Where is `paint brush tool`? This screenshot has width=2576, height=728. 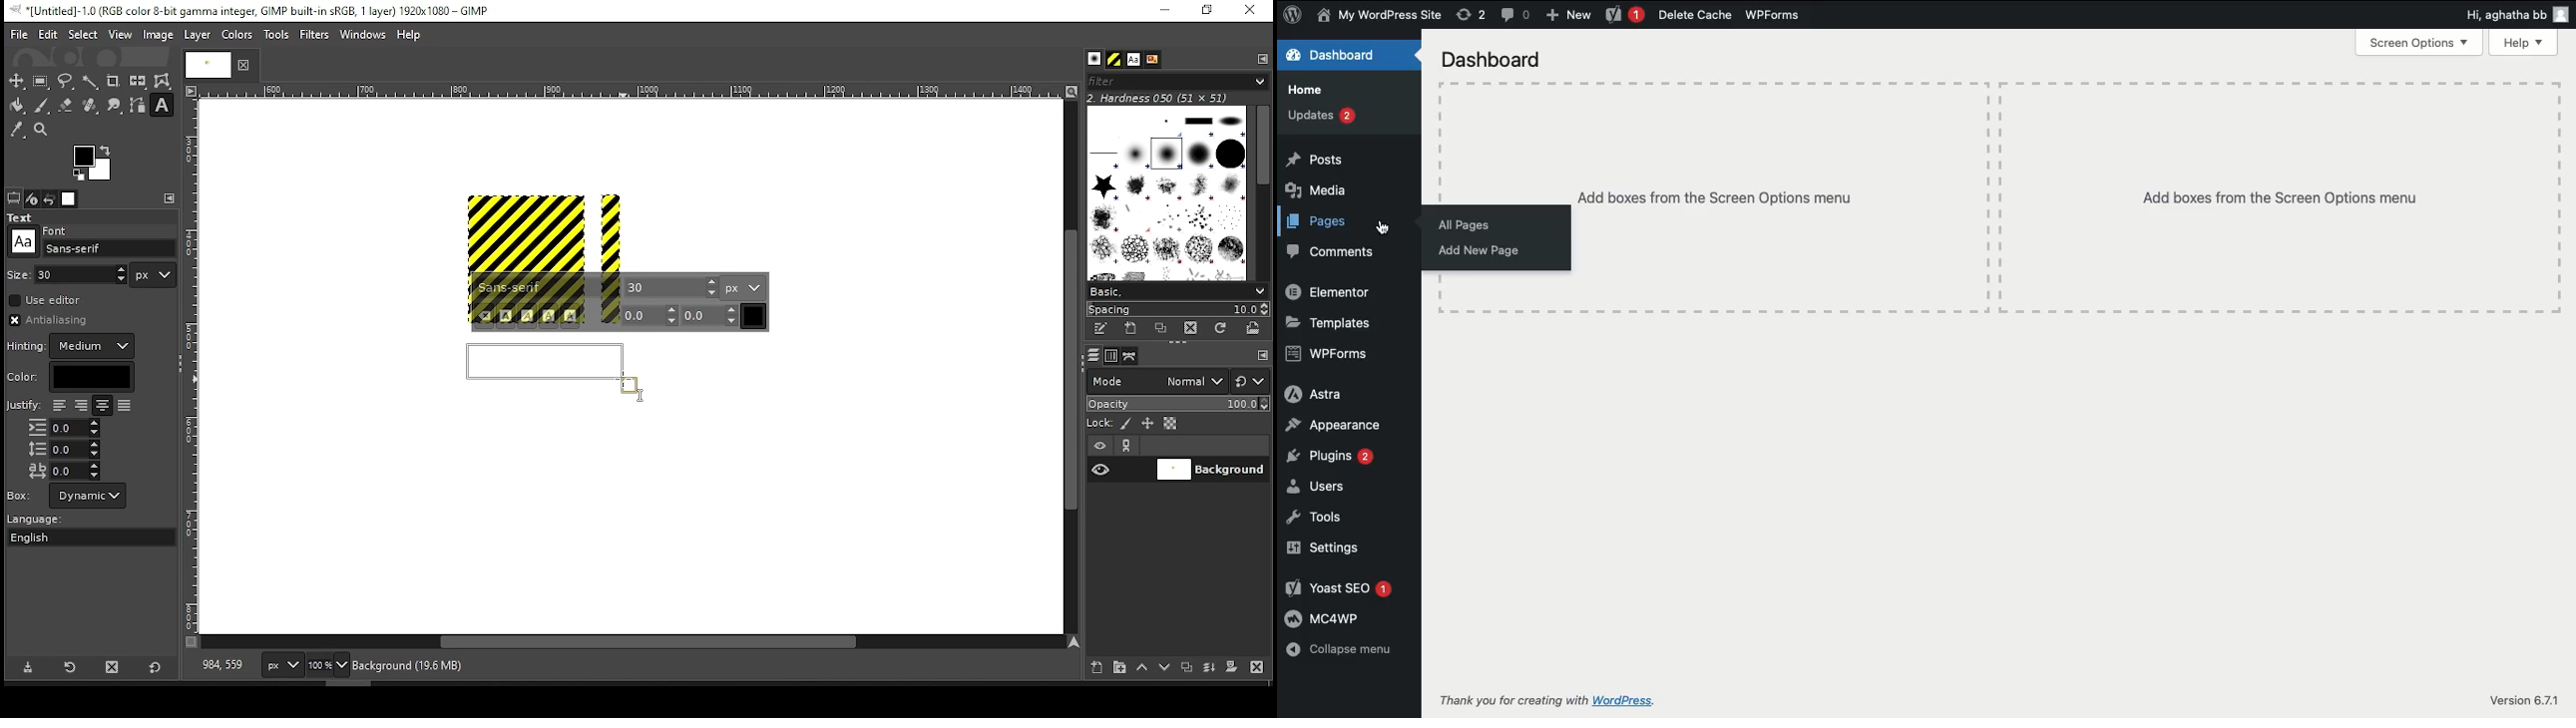
paint brush tool is located at coordinates (42, 105).